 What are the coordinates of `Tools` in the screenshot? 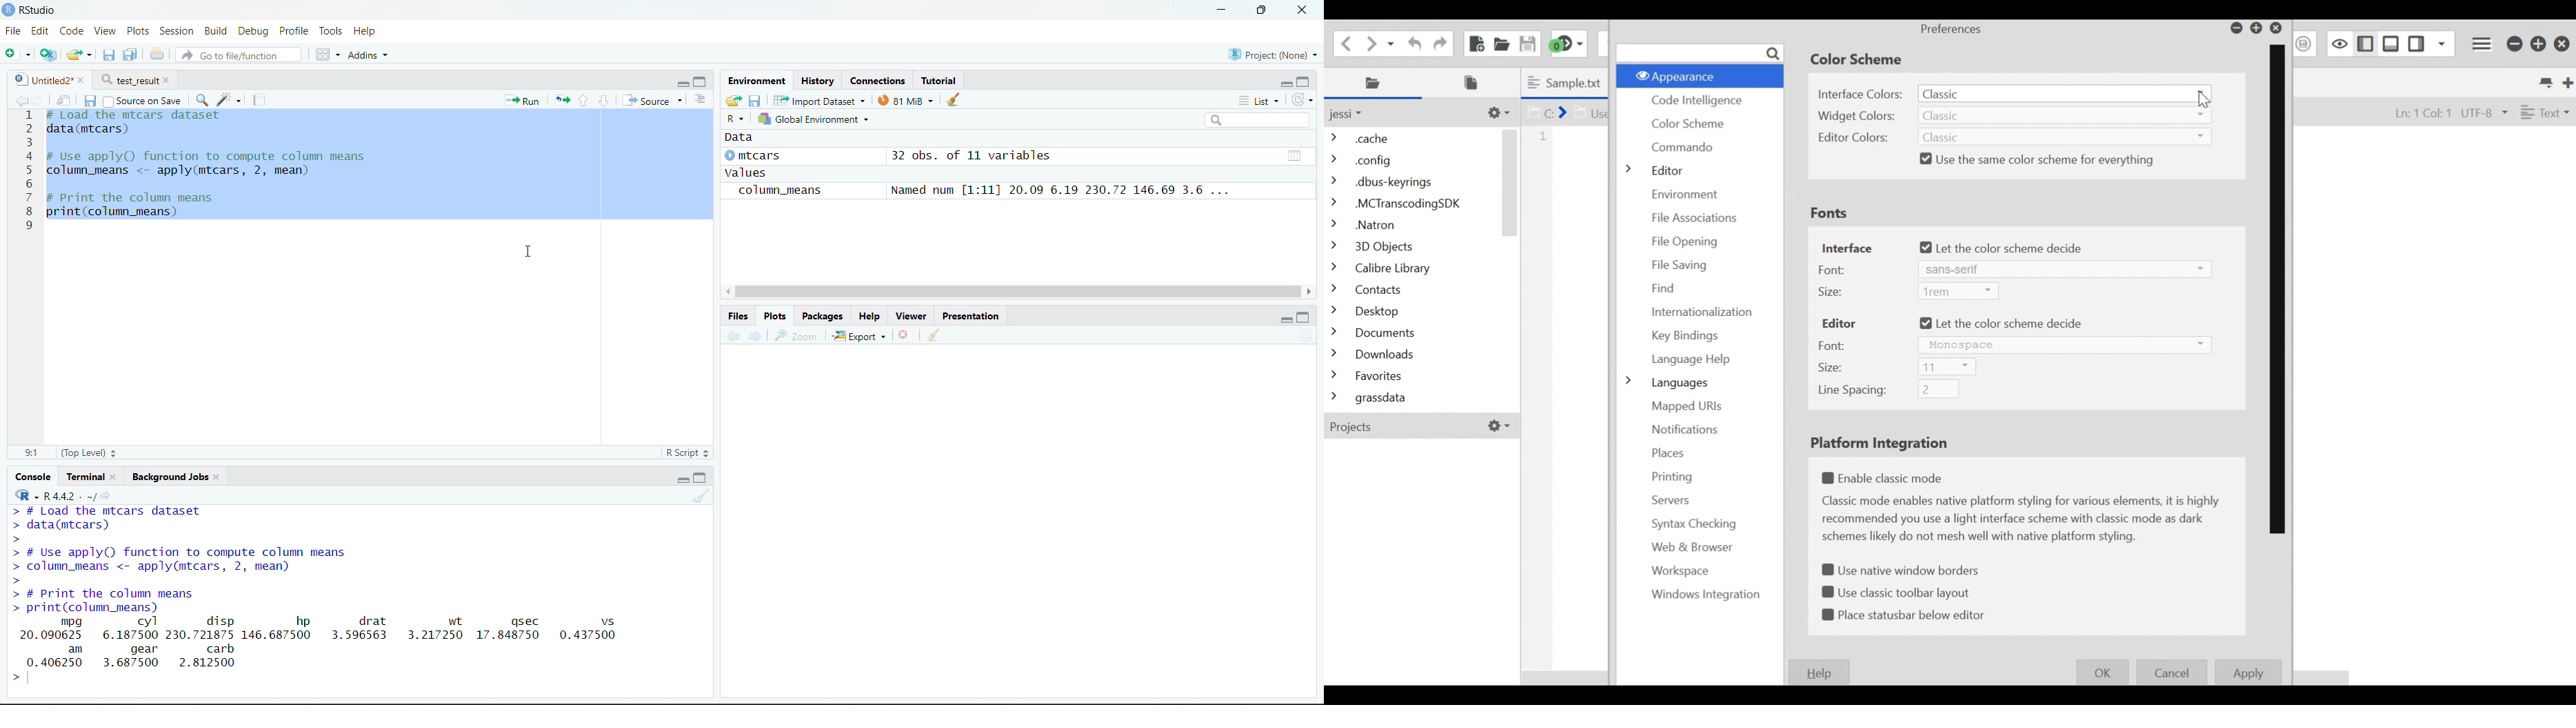 It's located at (330, 30).